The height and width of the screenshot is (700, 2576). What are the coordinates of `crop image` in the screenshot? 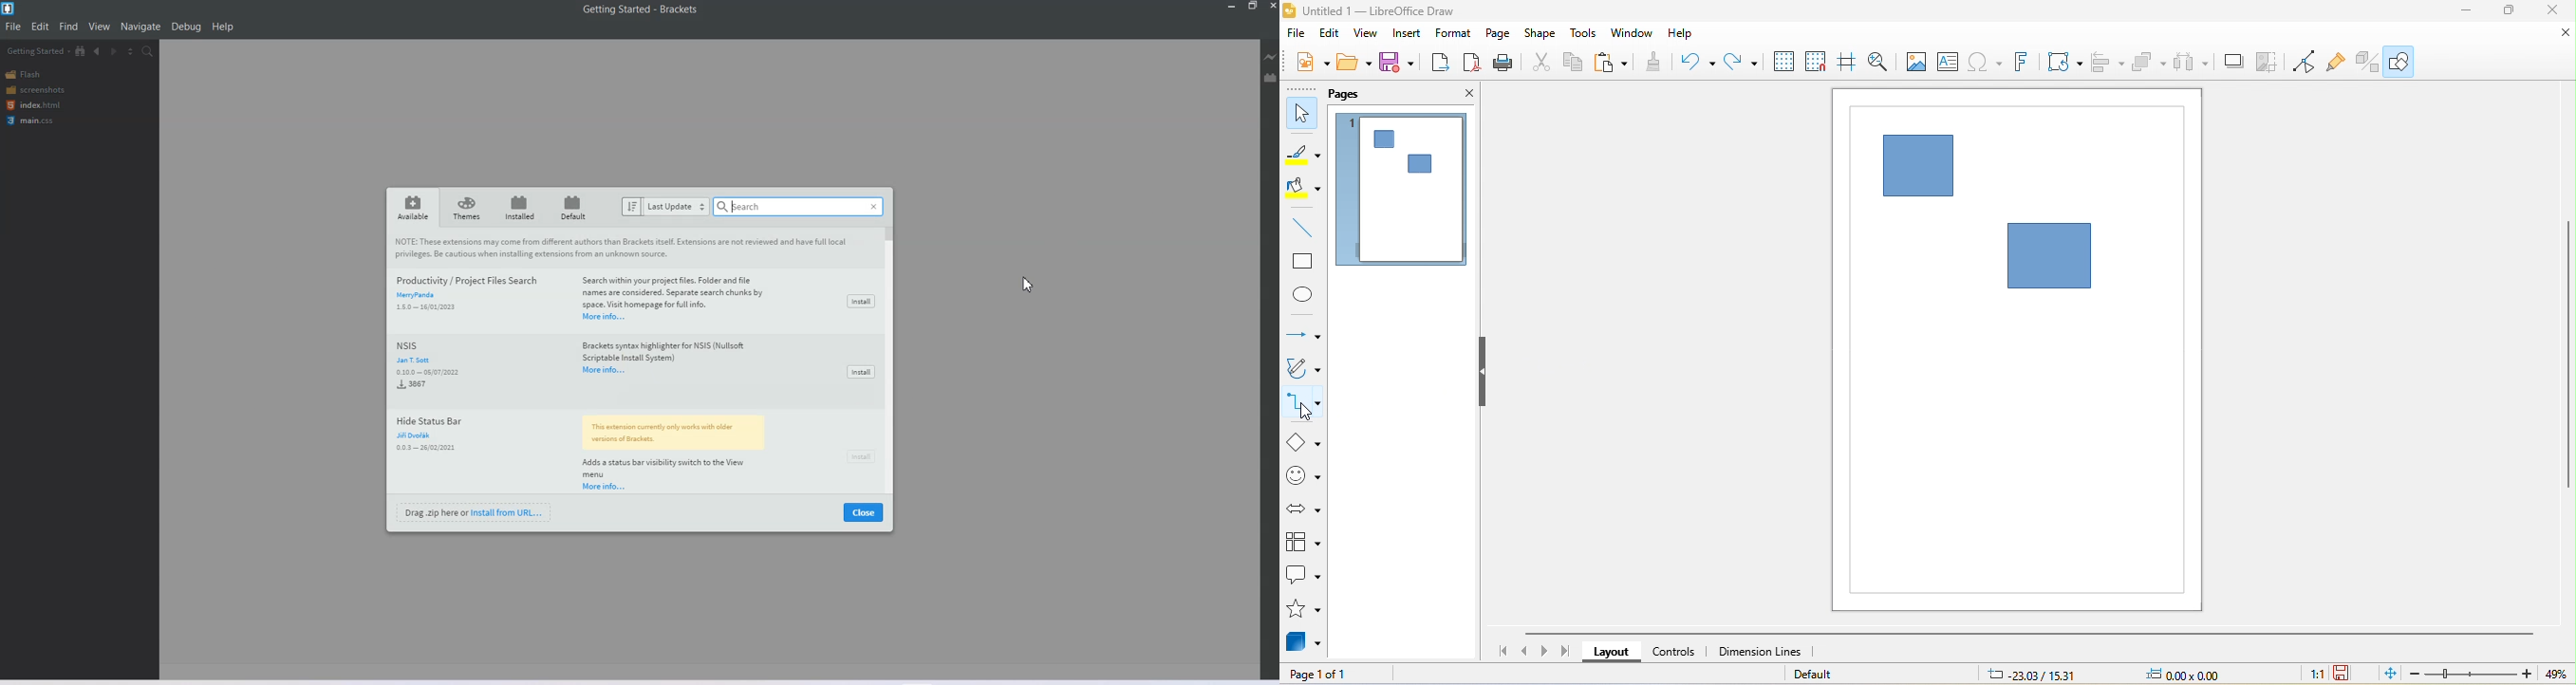 It's located at (2270, 62).